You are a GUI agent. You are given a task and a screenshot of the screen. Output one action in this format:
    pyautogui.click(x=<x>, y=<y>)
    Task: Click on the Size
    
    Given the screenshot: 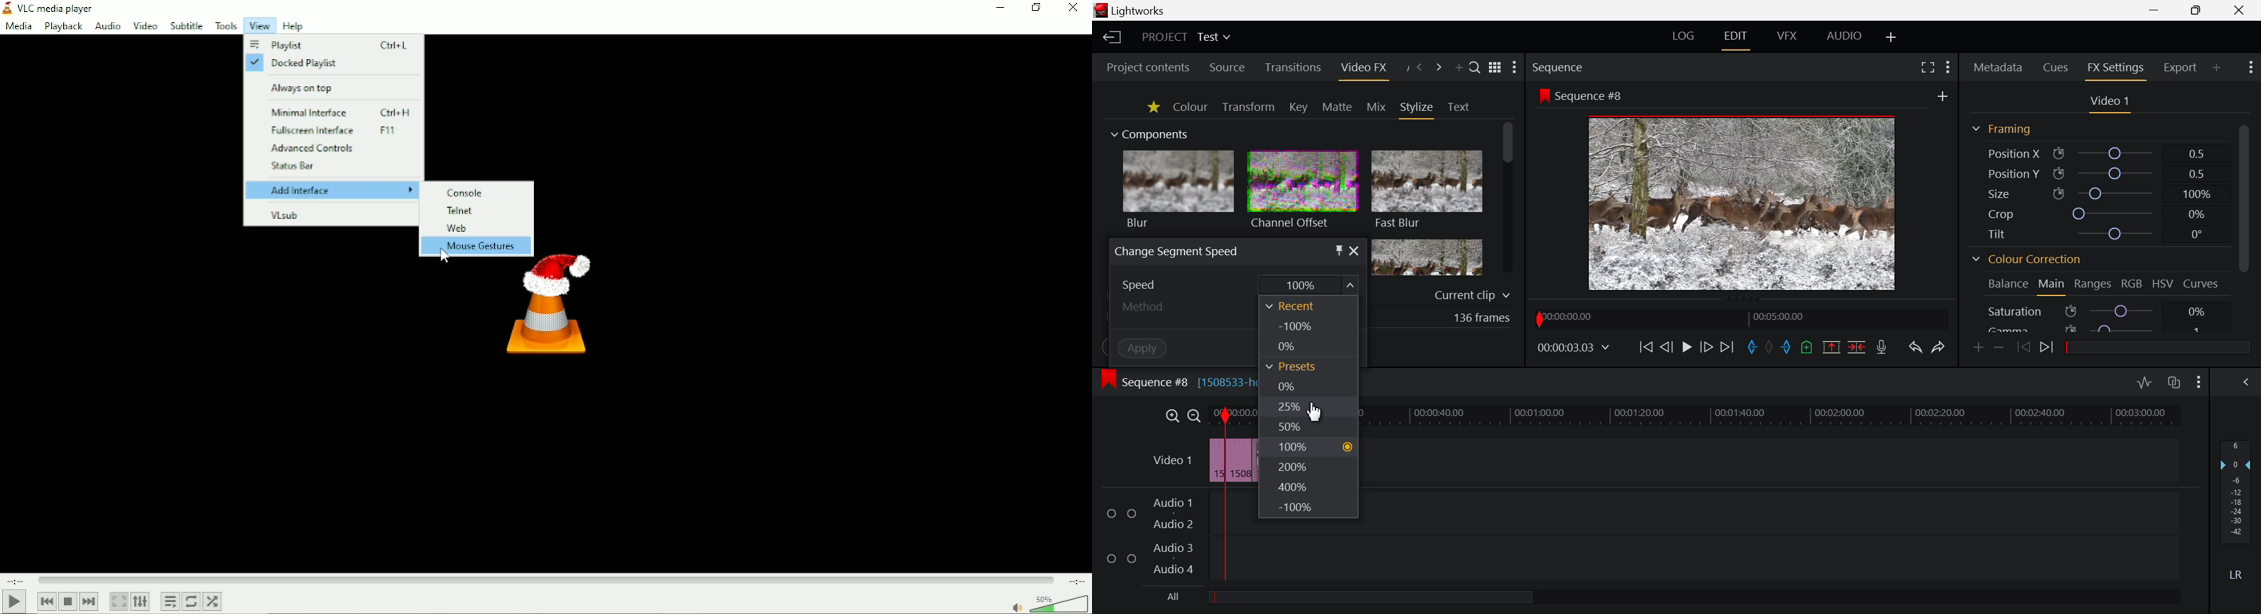 What is the action you would take?
    pyautogui.click(x=2096, y=193)
    